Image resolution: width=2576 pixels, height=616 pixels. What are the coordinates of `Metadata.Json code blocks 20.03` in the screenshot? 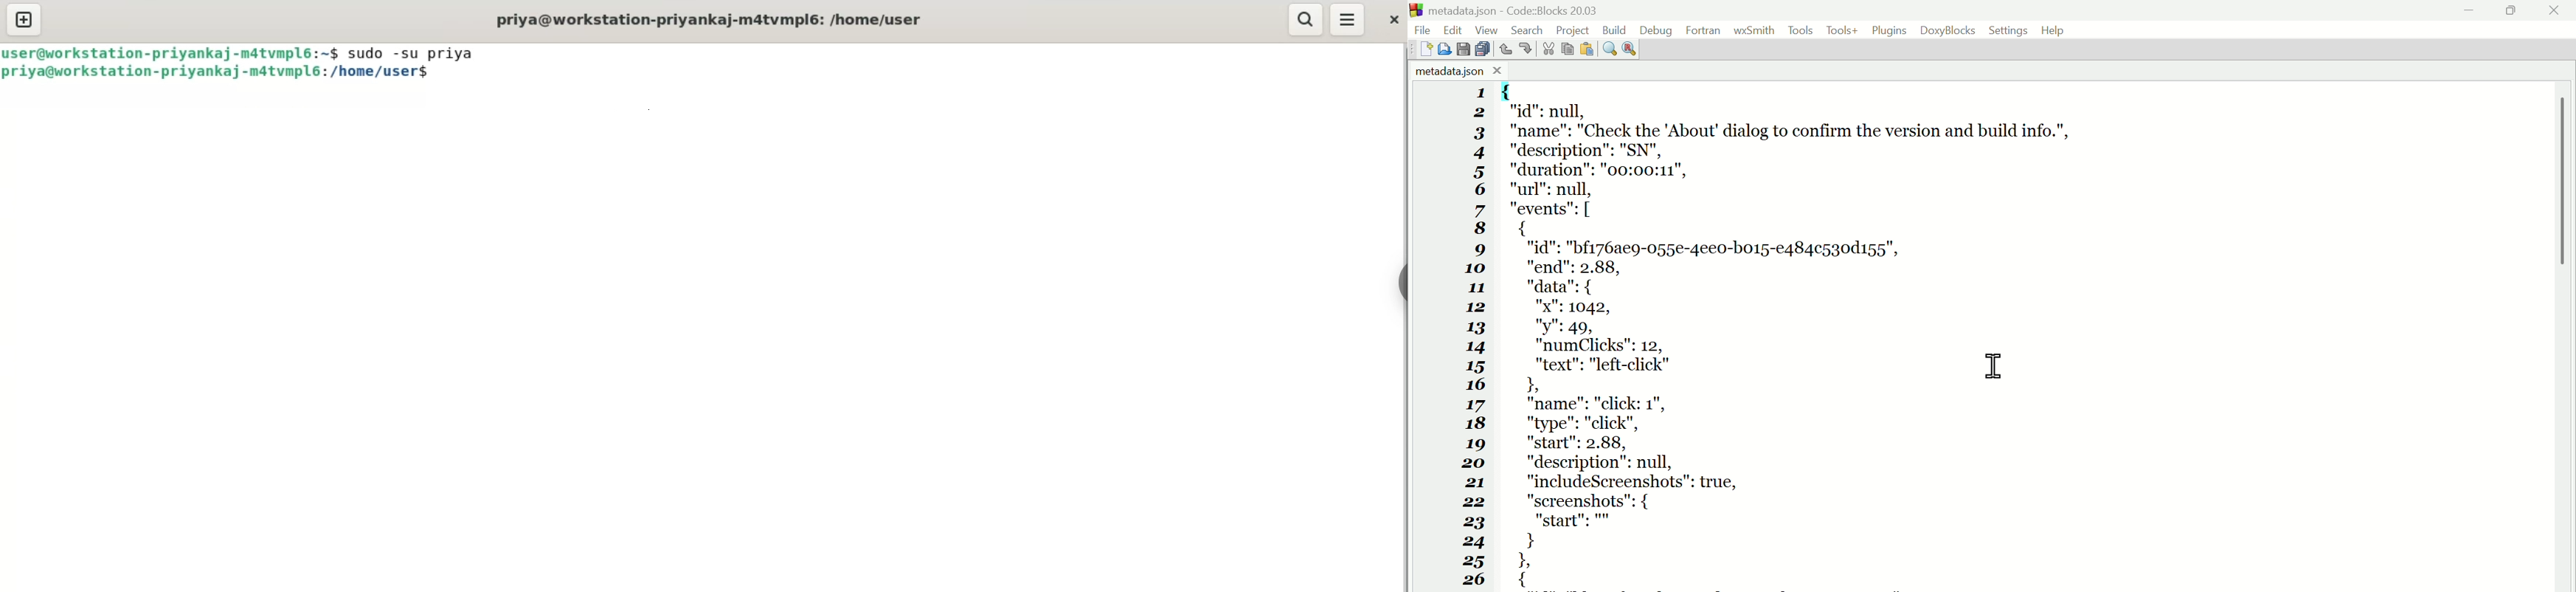 It's located at (1510, 10).